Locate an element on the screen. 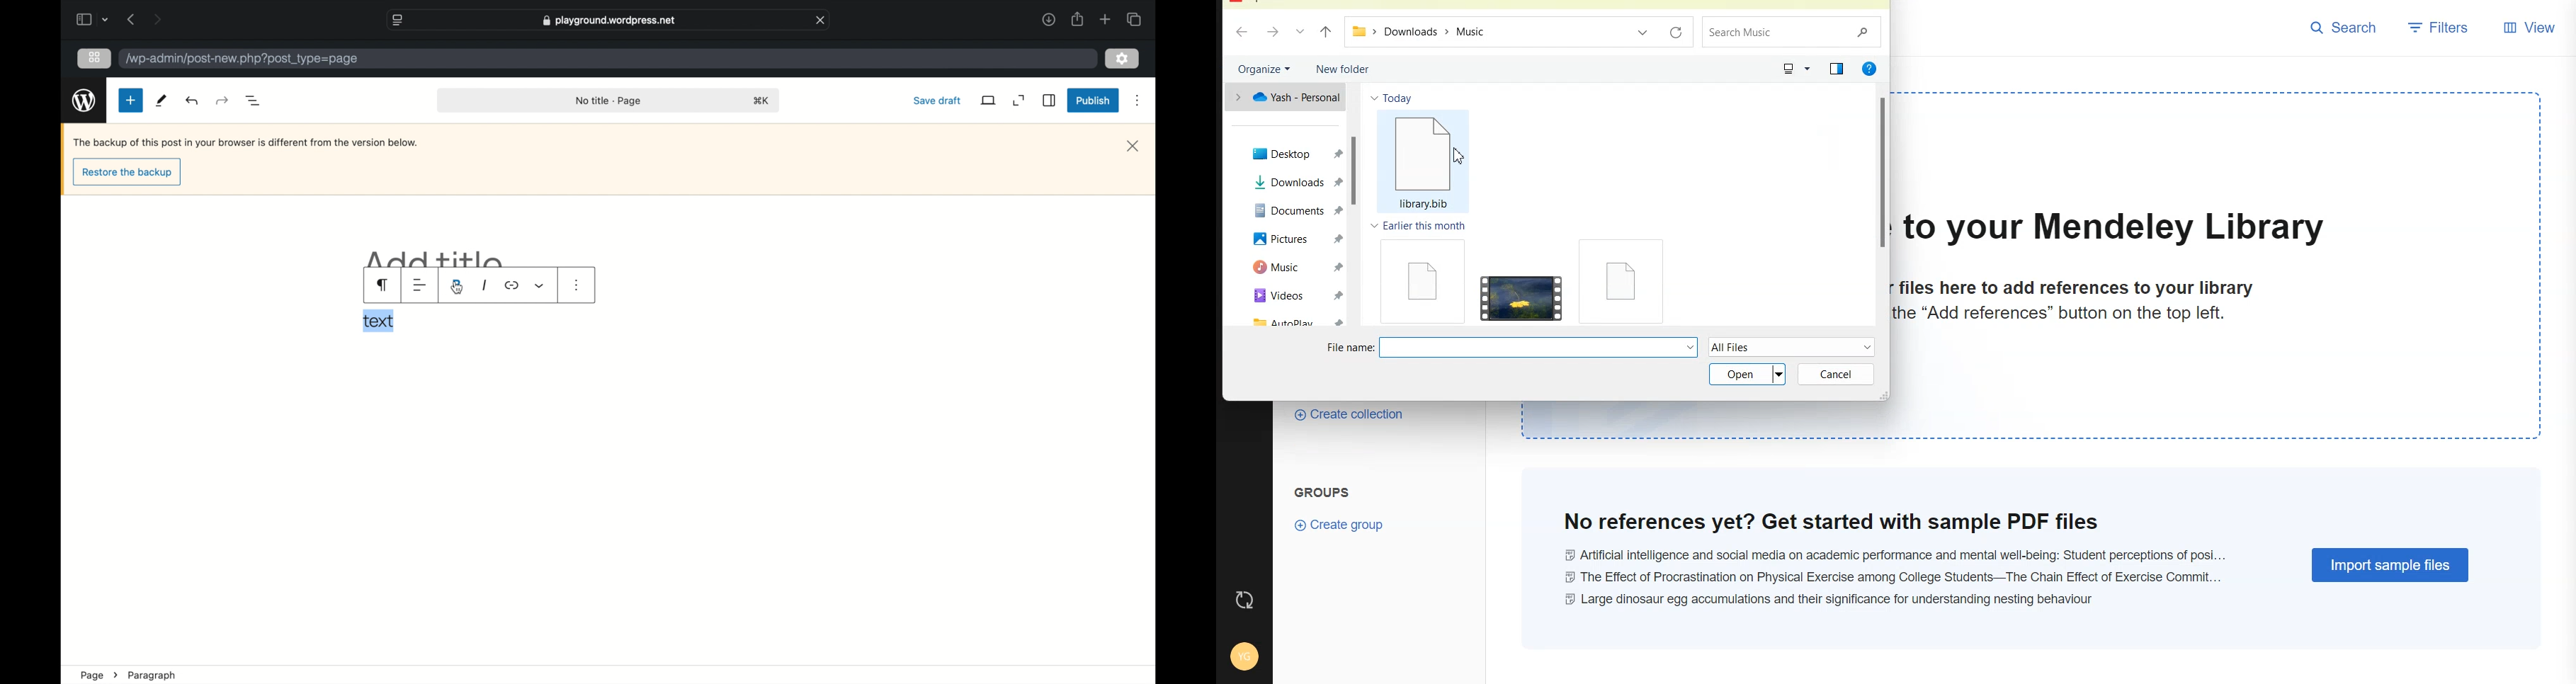 This screenshot has height=700, width=2576. add title is located at coordinates (436, 258).